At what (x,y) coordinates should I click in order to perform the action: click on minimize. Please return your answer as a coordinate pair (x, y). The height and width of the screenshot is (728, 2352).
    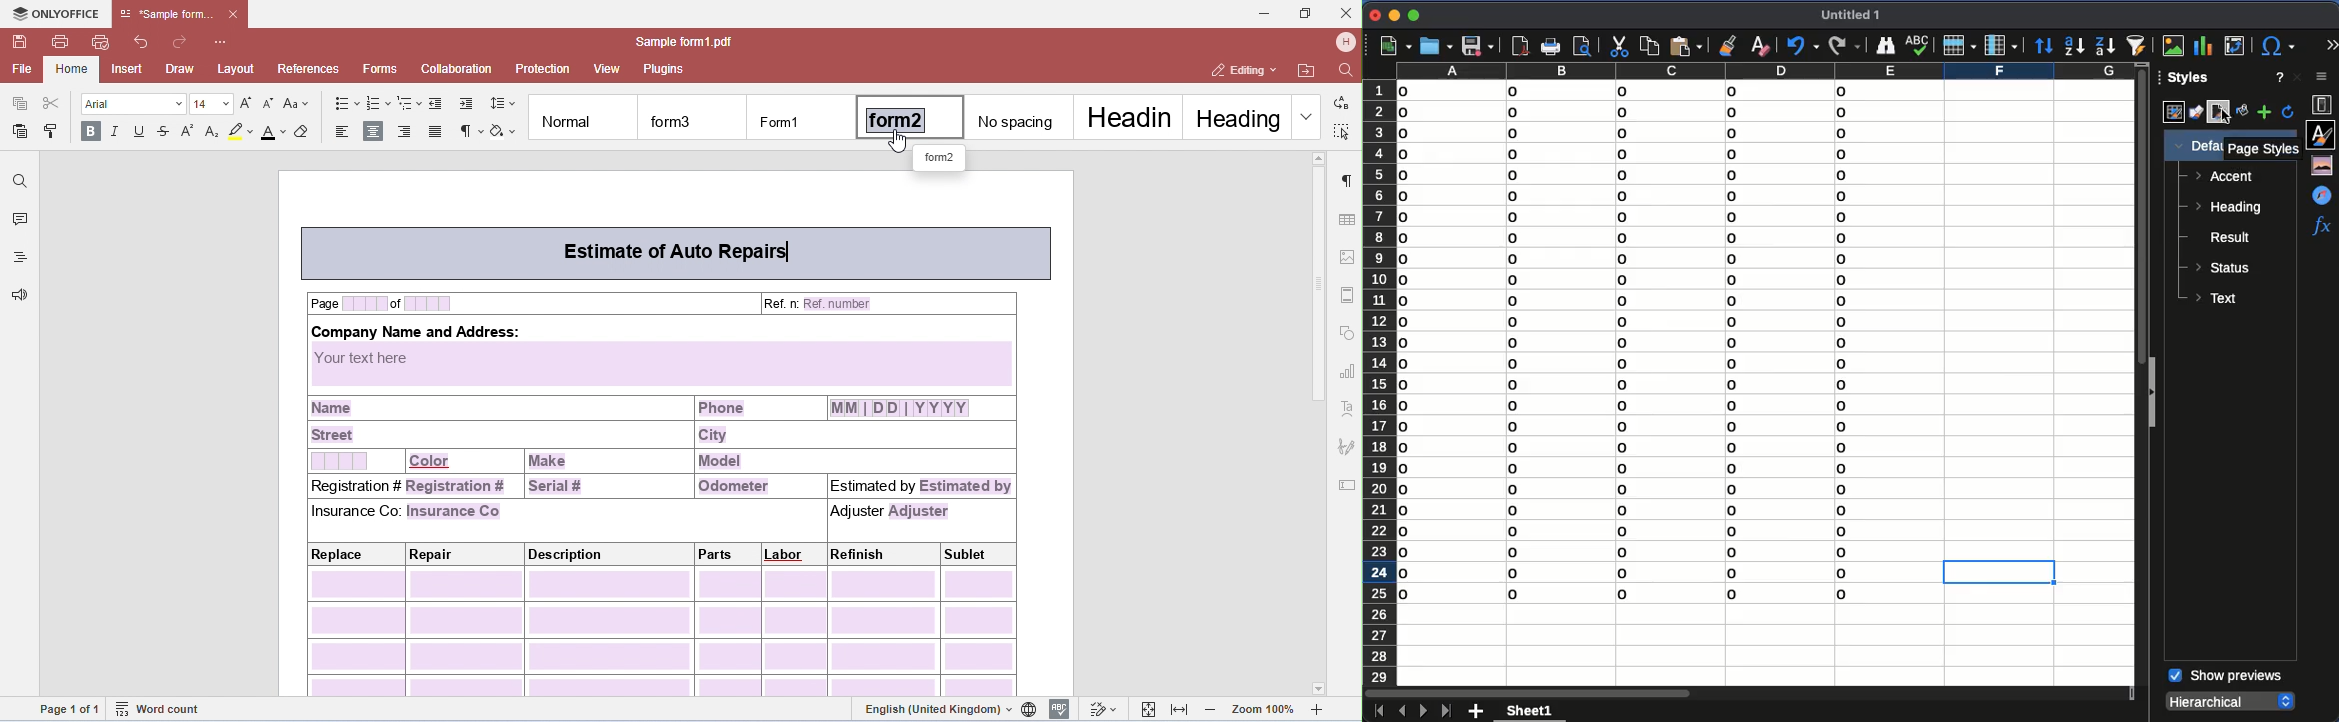
    Looking at the image, I should click on (1393, 15).